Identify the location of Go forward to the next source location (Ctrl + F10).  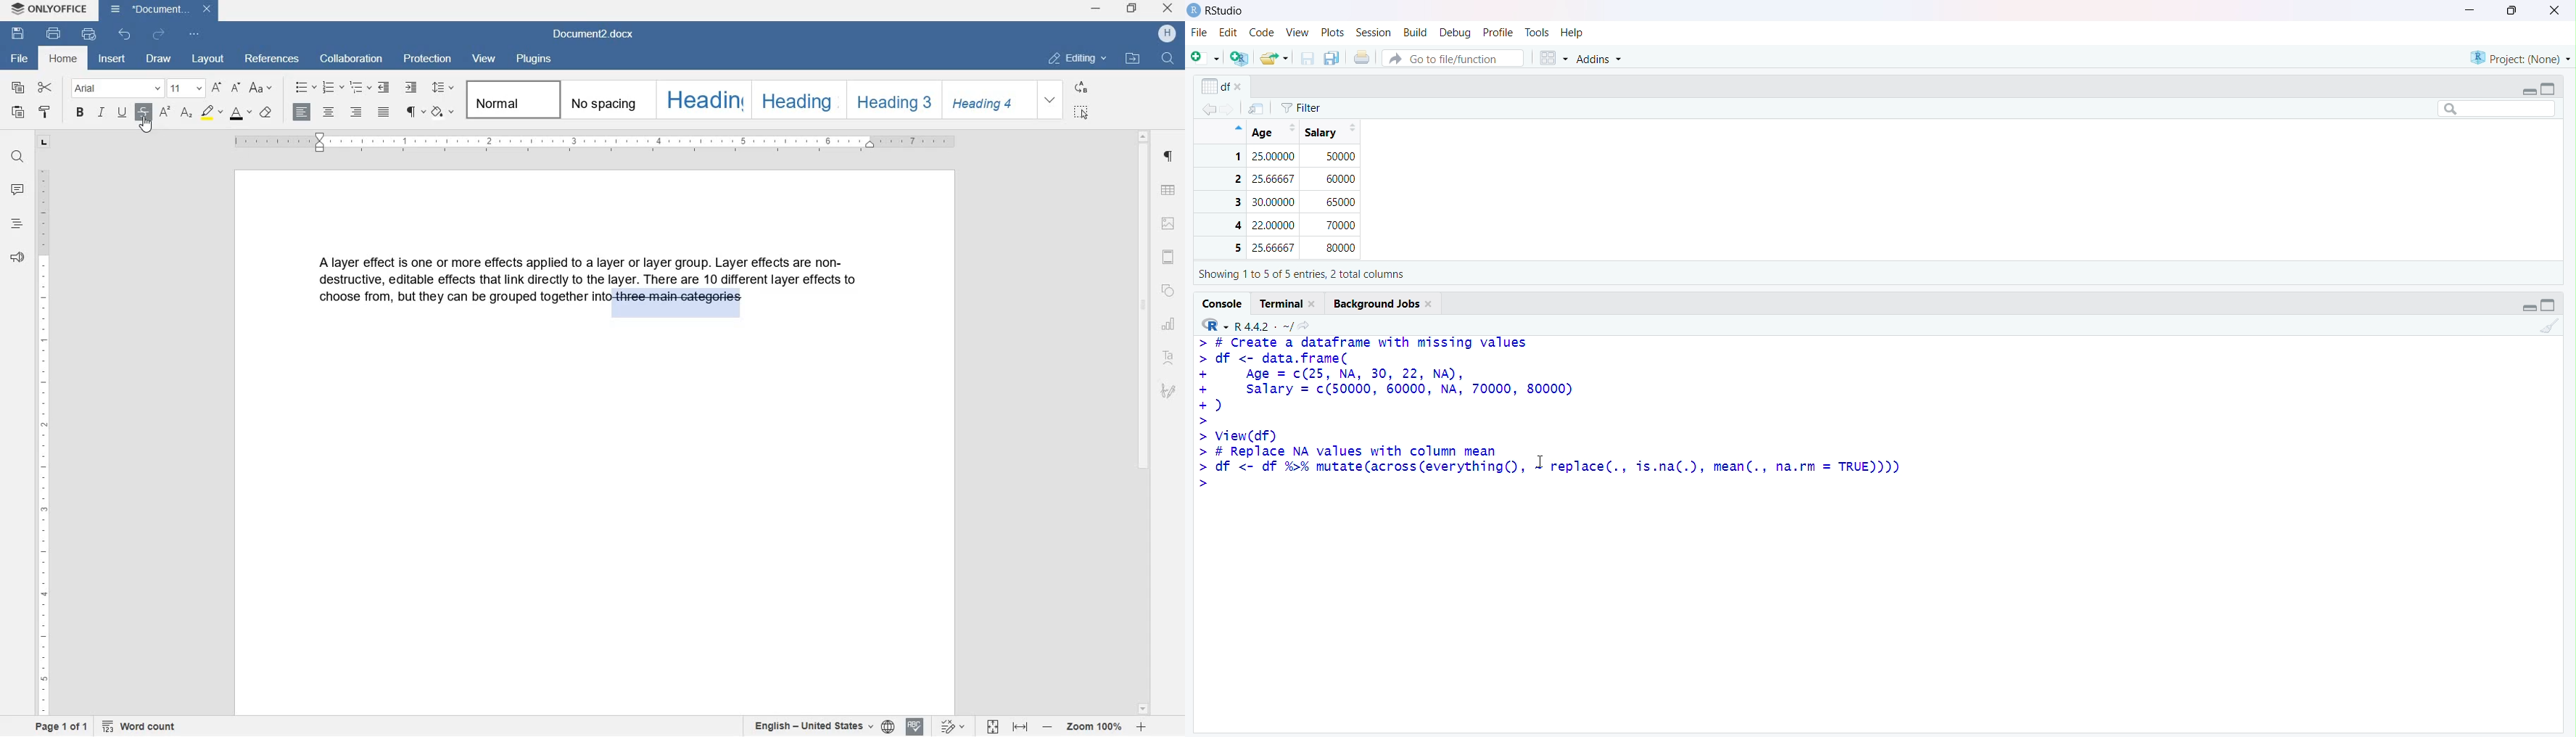
(1231, 109).